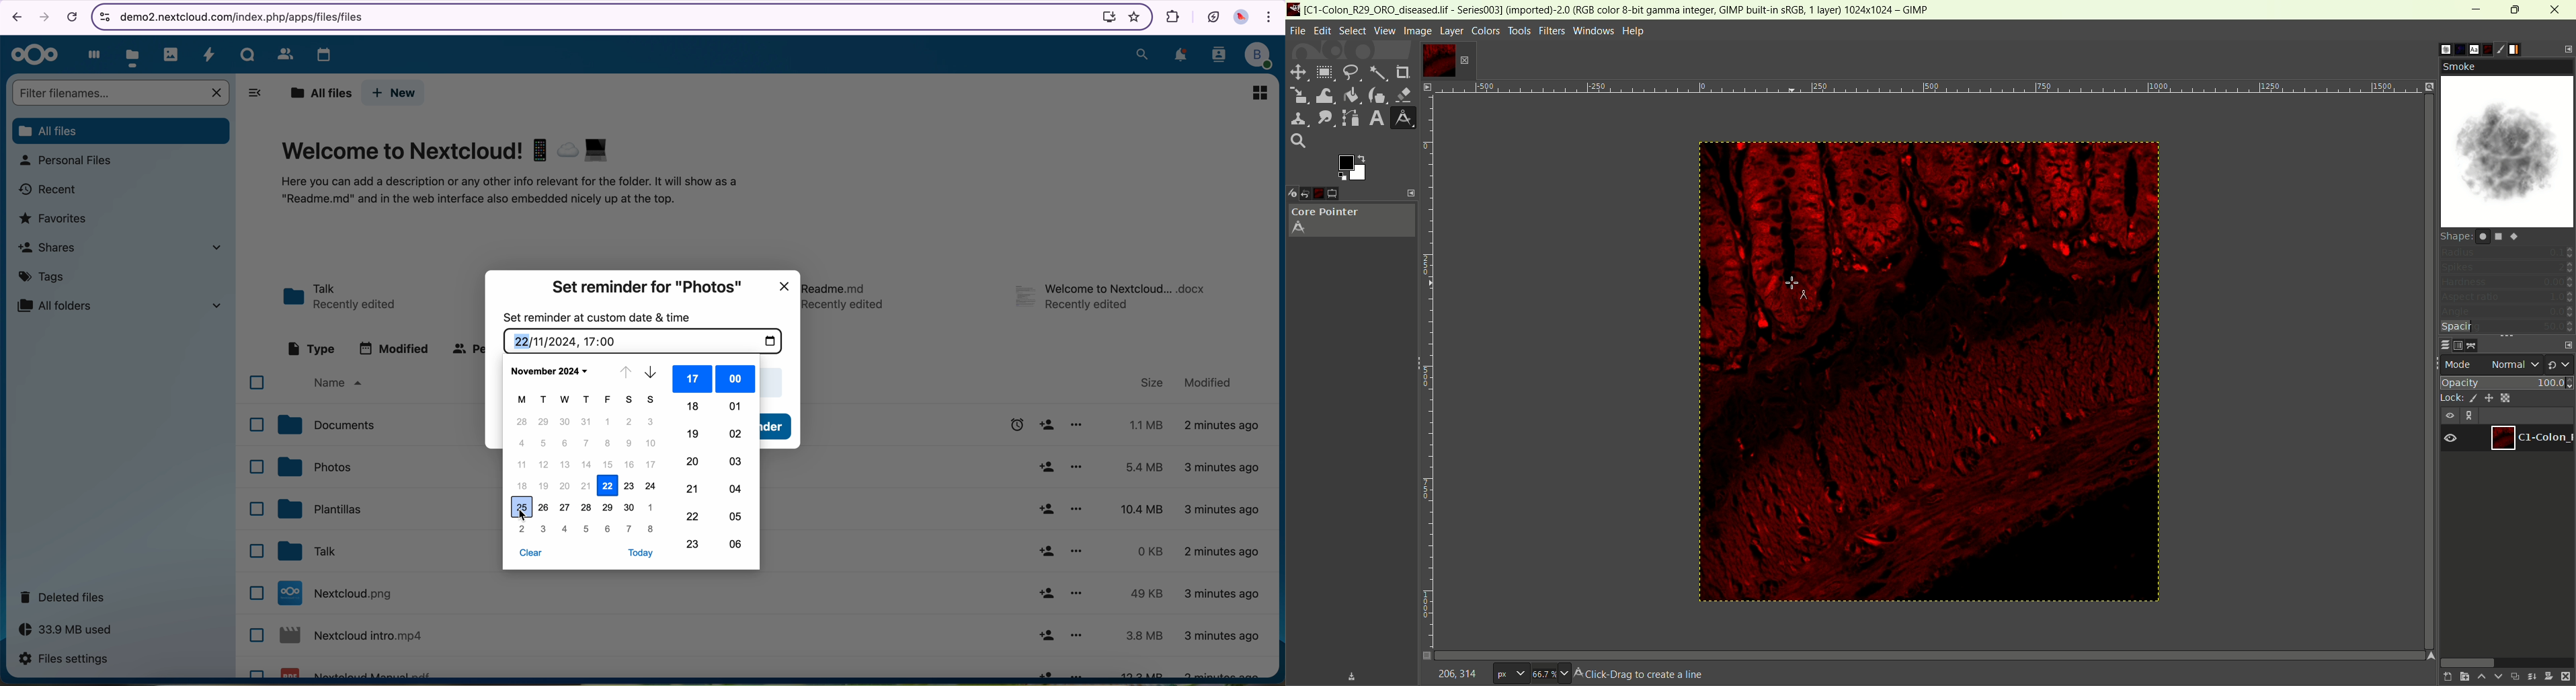 This screenshot has height=700, width=2576. What do you see at coordinates (1224, 427) in the screenshot?
I see `2 minutes ago` at bounding box center [1224, 427].